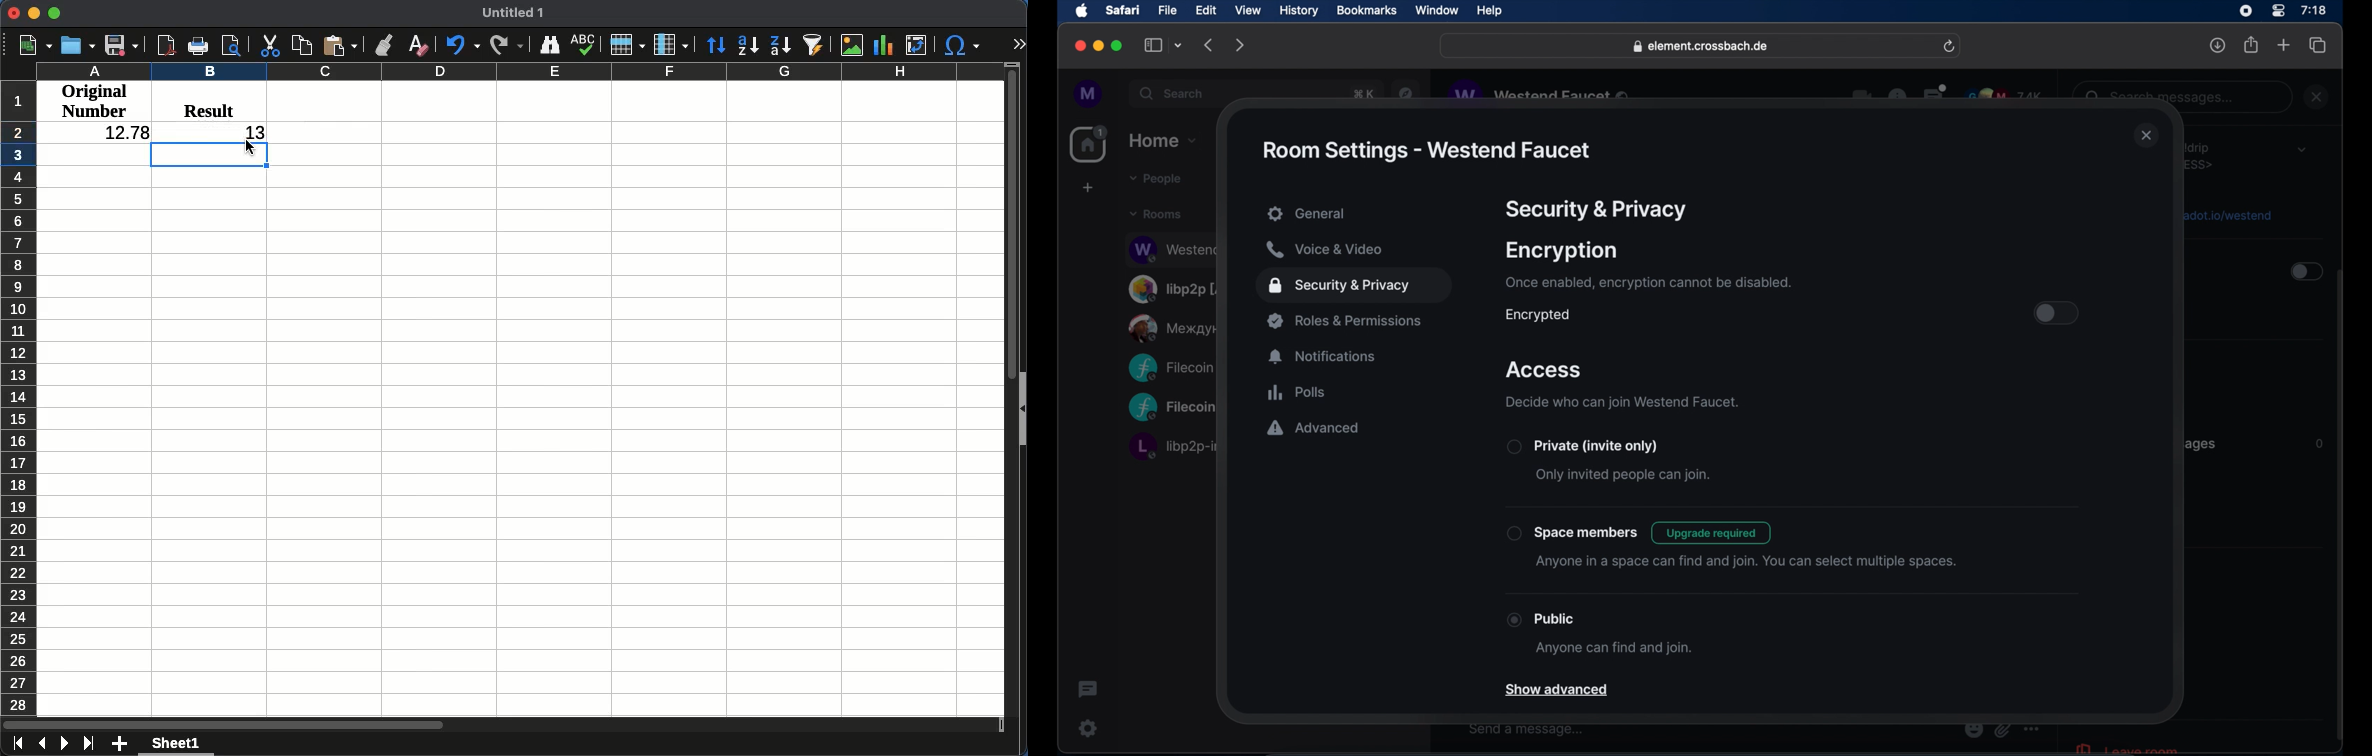 Image resolution: width=2380 pixels, height=756 pixels. Describe the element at coordinates (1324, 250) in the screenshot. I see `voice and video` at that location.